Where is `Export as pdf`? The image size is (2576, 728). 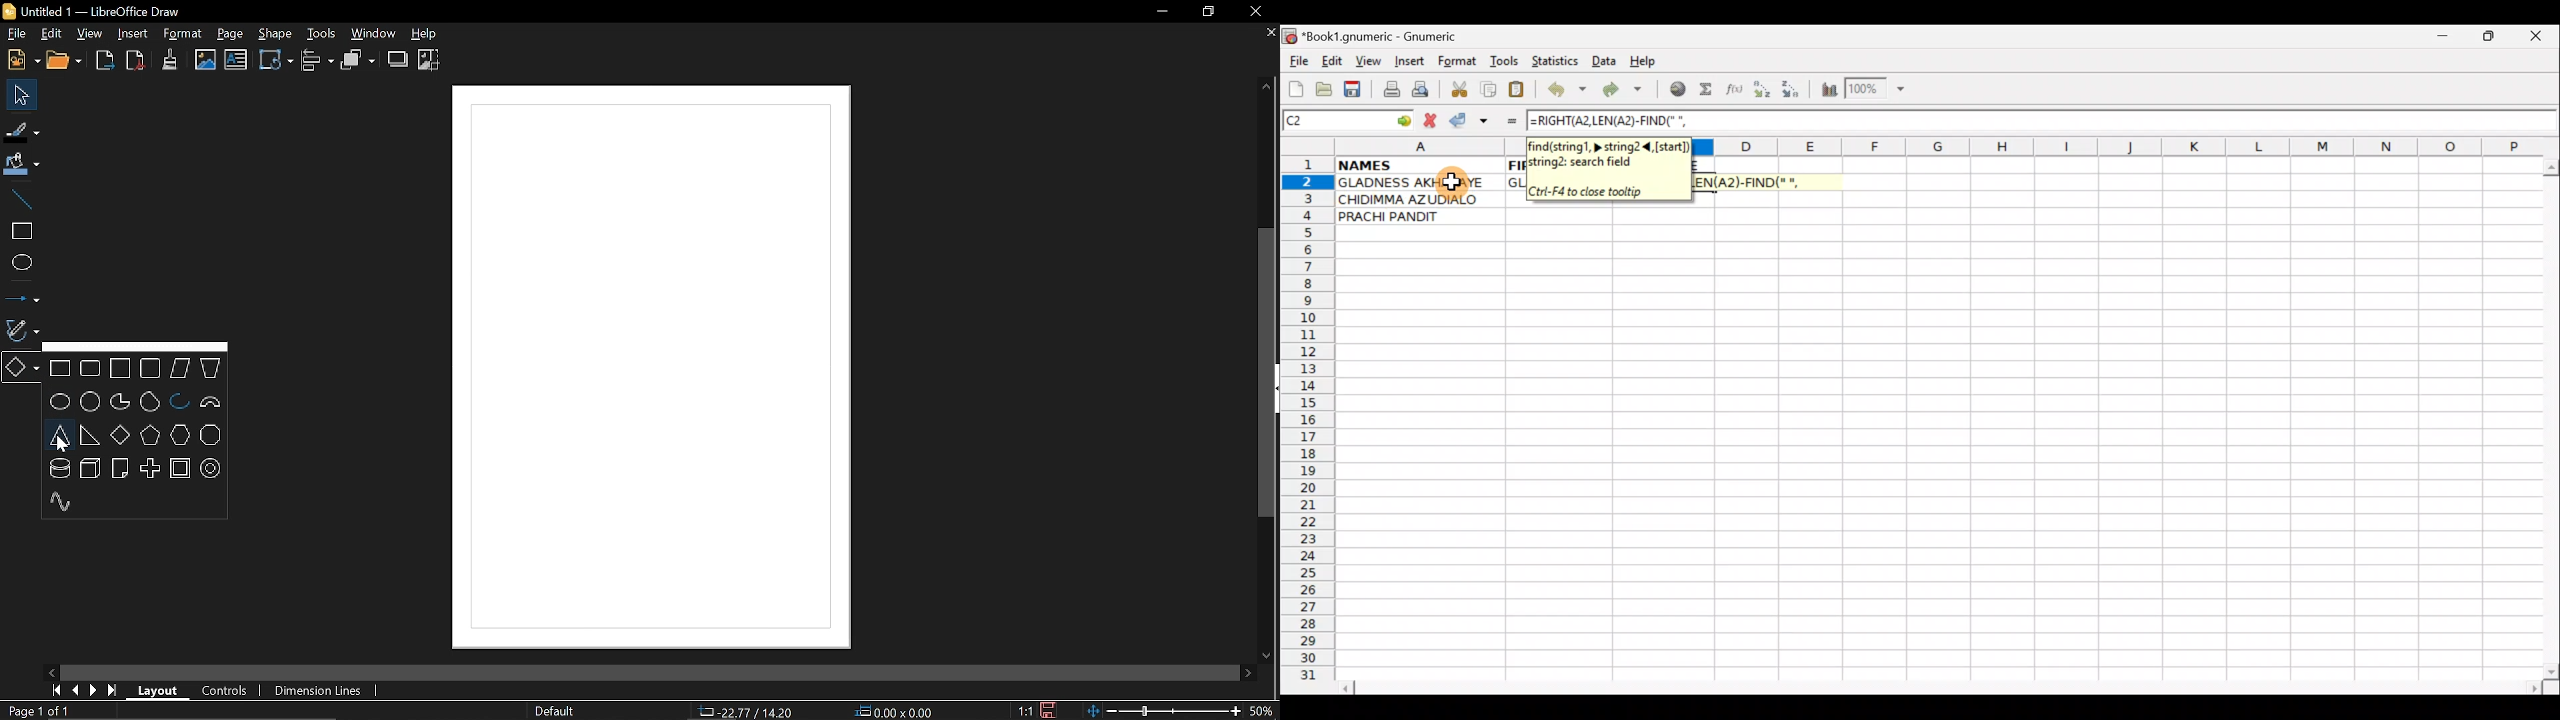
Export as pdf is located at coordinates (136, 61).